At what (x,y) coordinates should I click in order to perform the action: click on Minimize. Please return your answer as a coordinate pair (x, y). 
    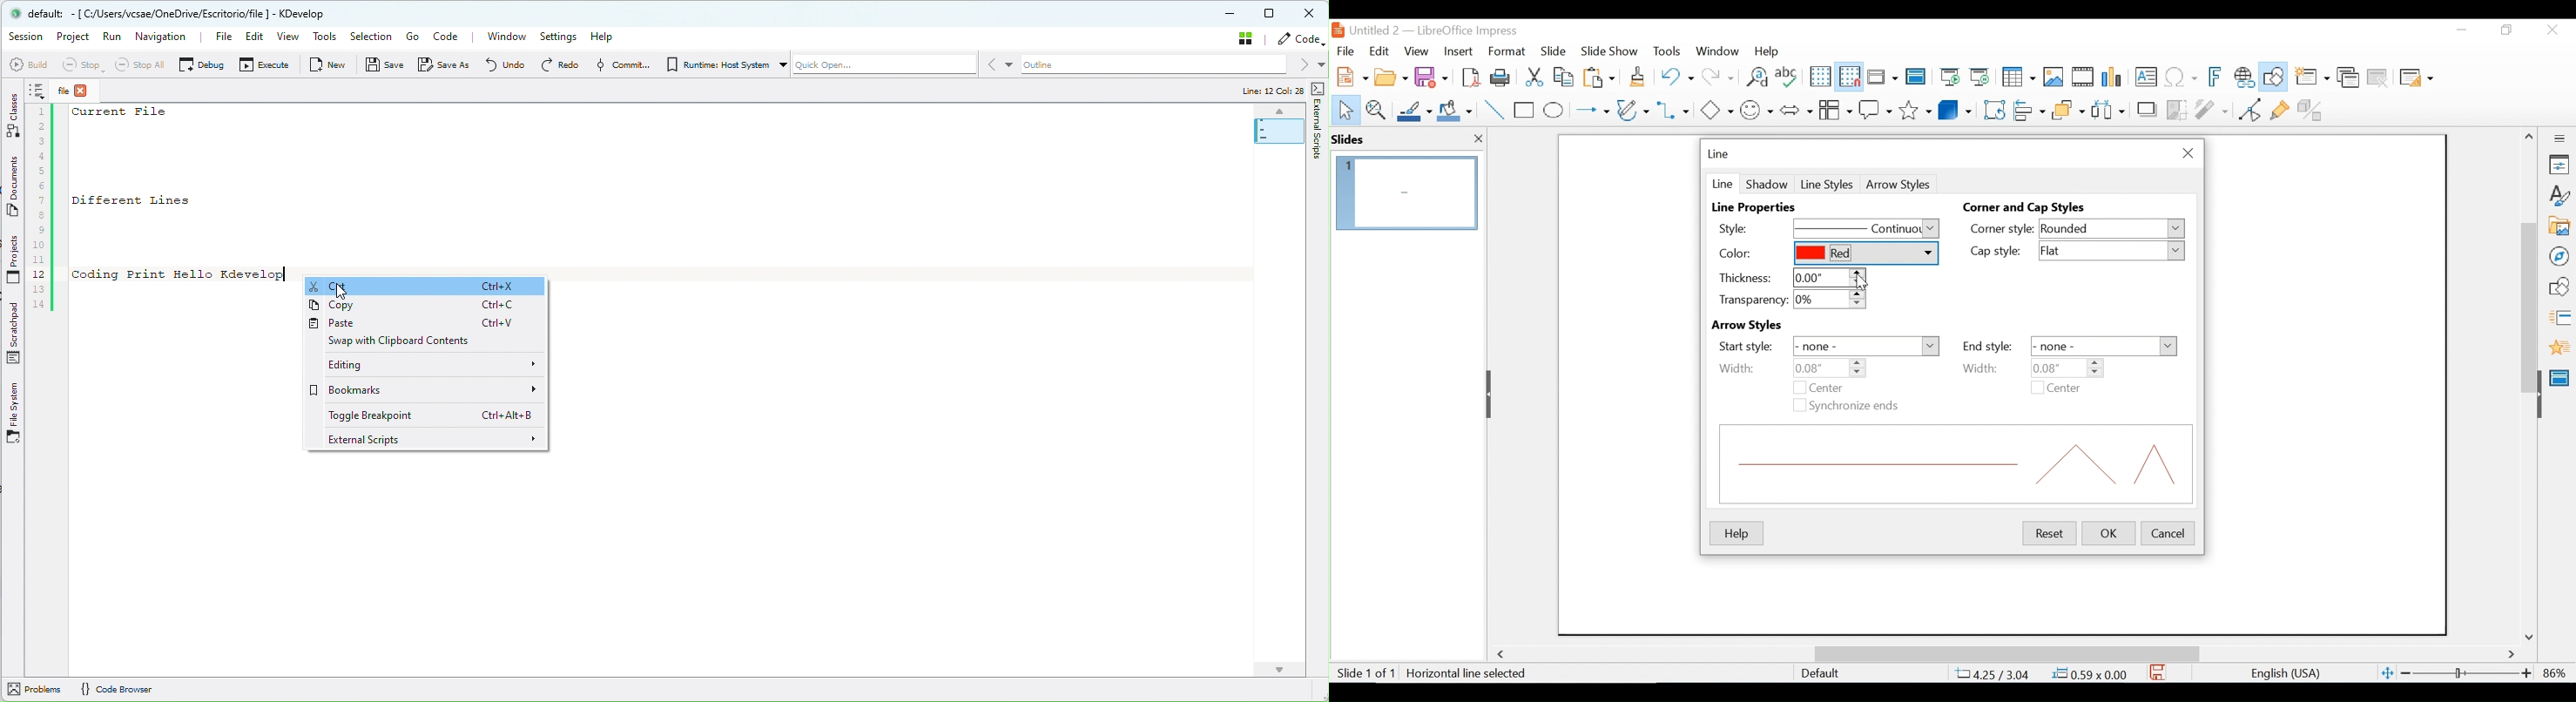
    Looking at the image, I should click on (2461, 30).